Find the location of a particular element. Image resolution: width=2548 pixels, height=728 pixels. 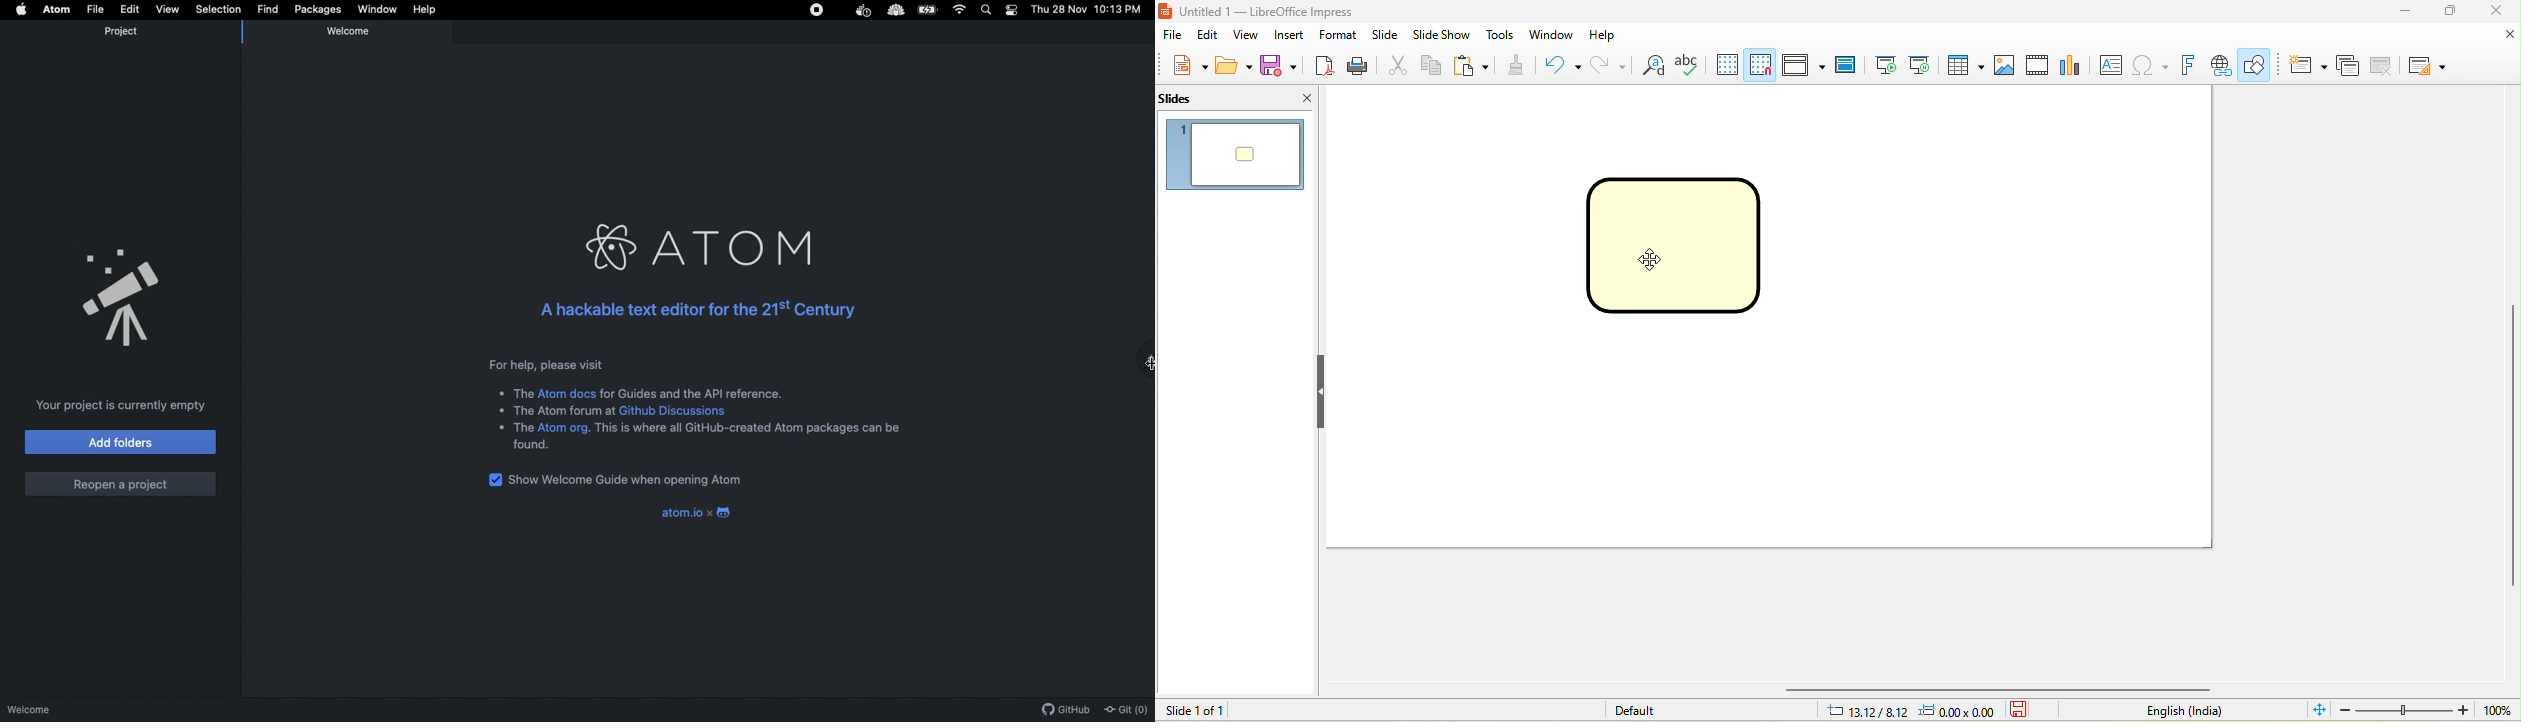

close is located at coordinates (2495, 37).